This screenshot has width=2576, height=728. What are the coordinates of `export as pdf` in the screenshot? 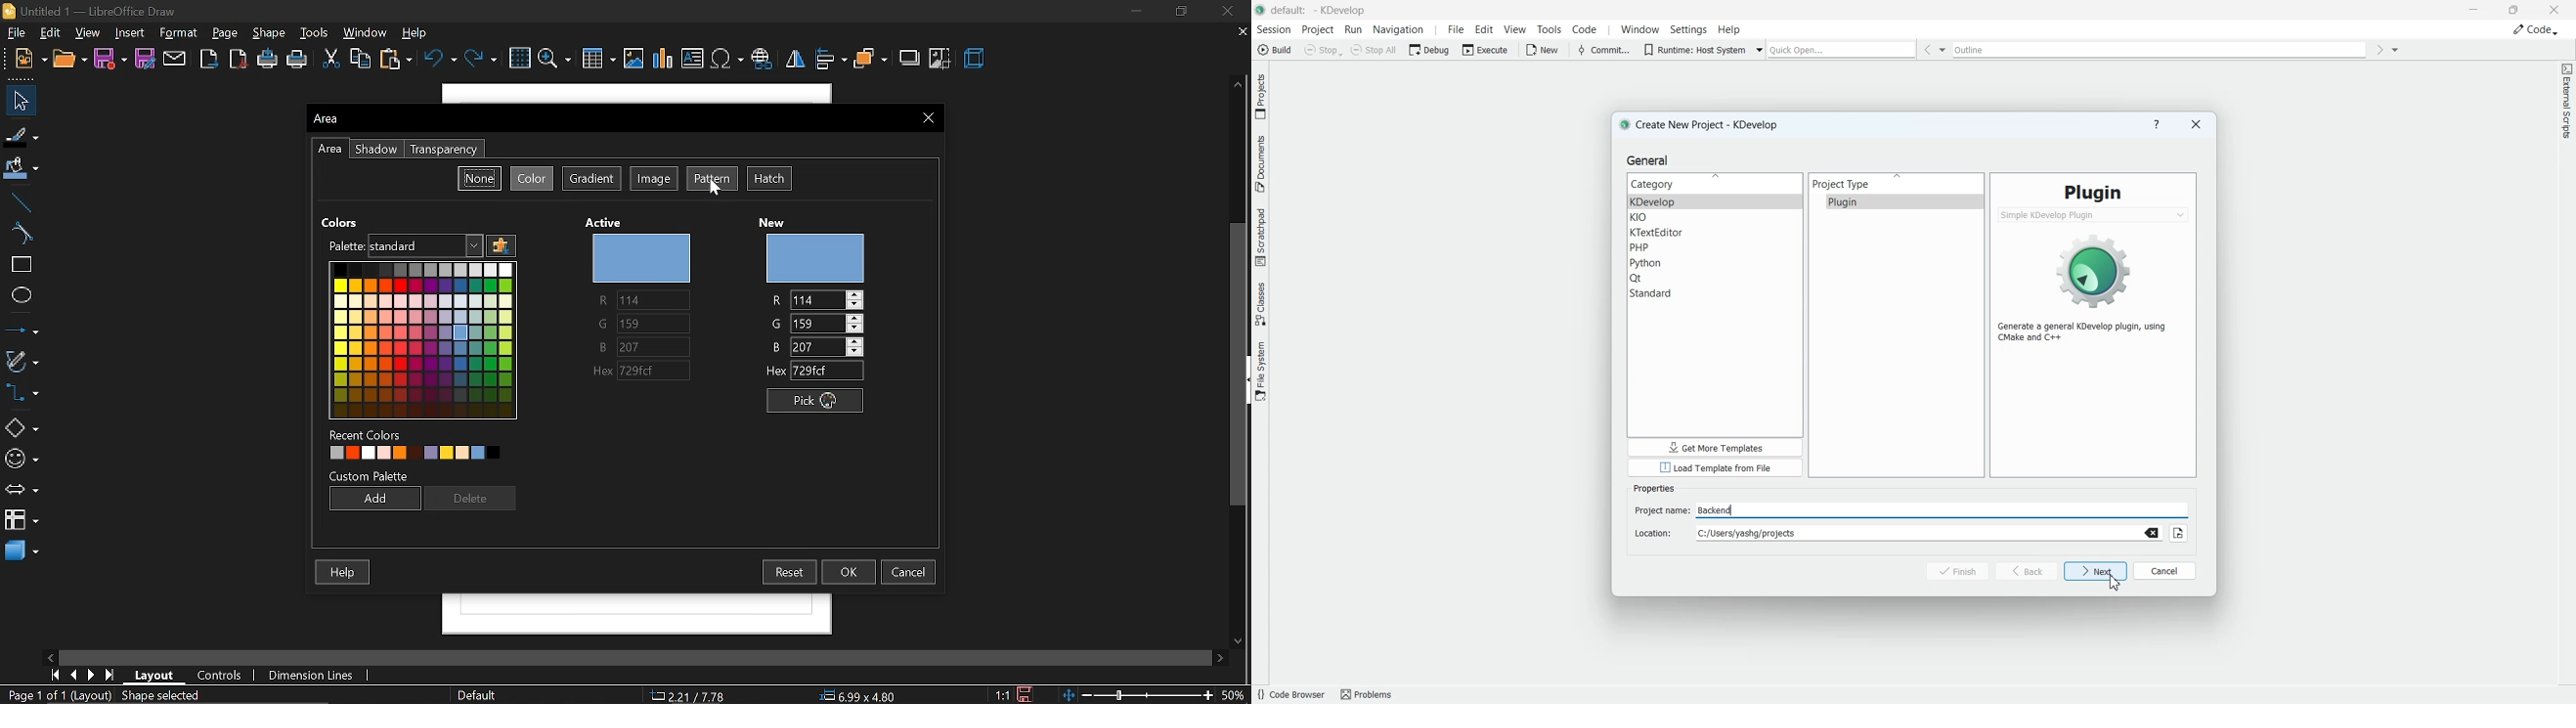 It's located at (238, 59).